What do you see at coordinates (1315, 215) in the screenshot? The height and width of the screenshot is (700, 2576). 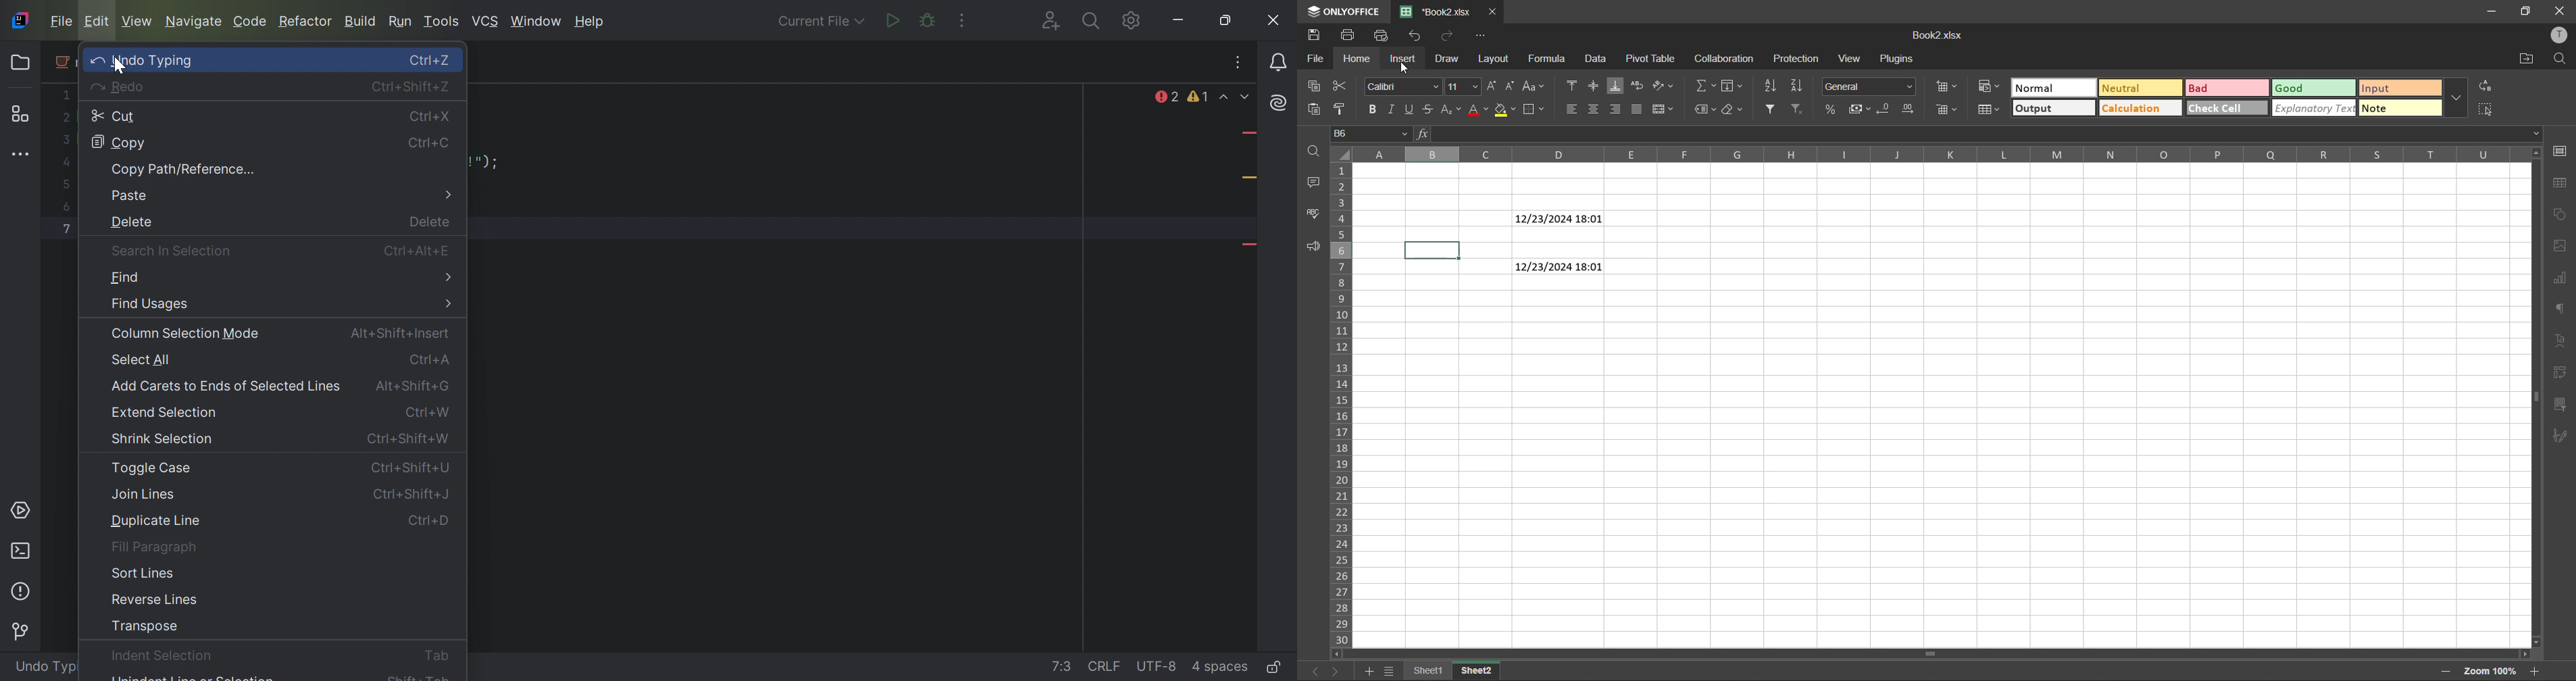 I see `spellcheck` at bounding box center [1315, 215].